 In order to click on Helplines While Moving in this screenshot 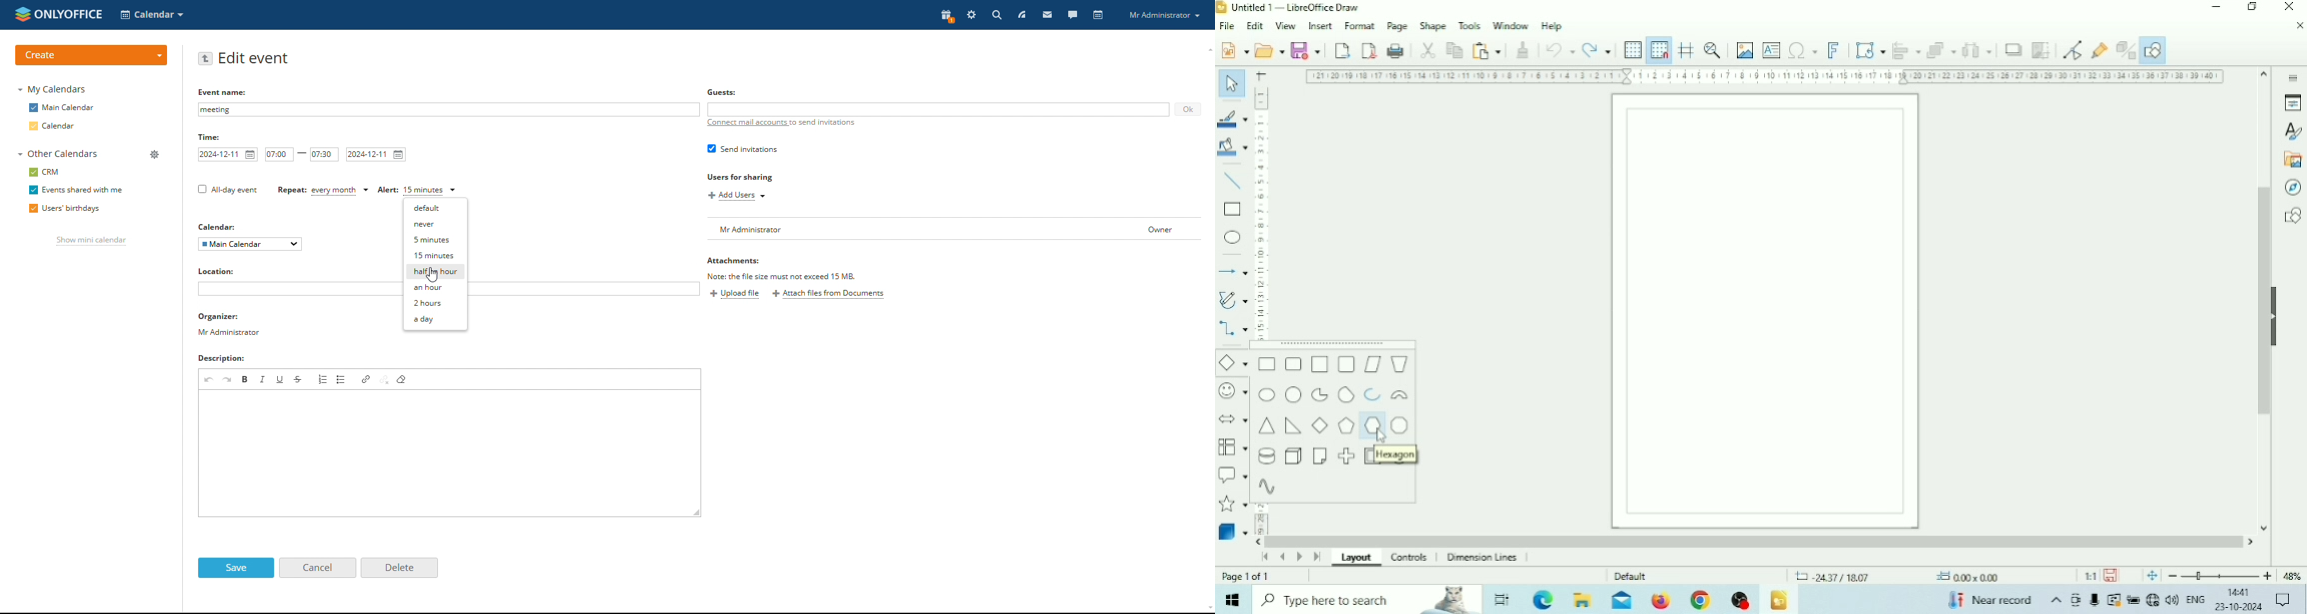, I will do `click(1687, 49)`.